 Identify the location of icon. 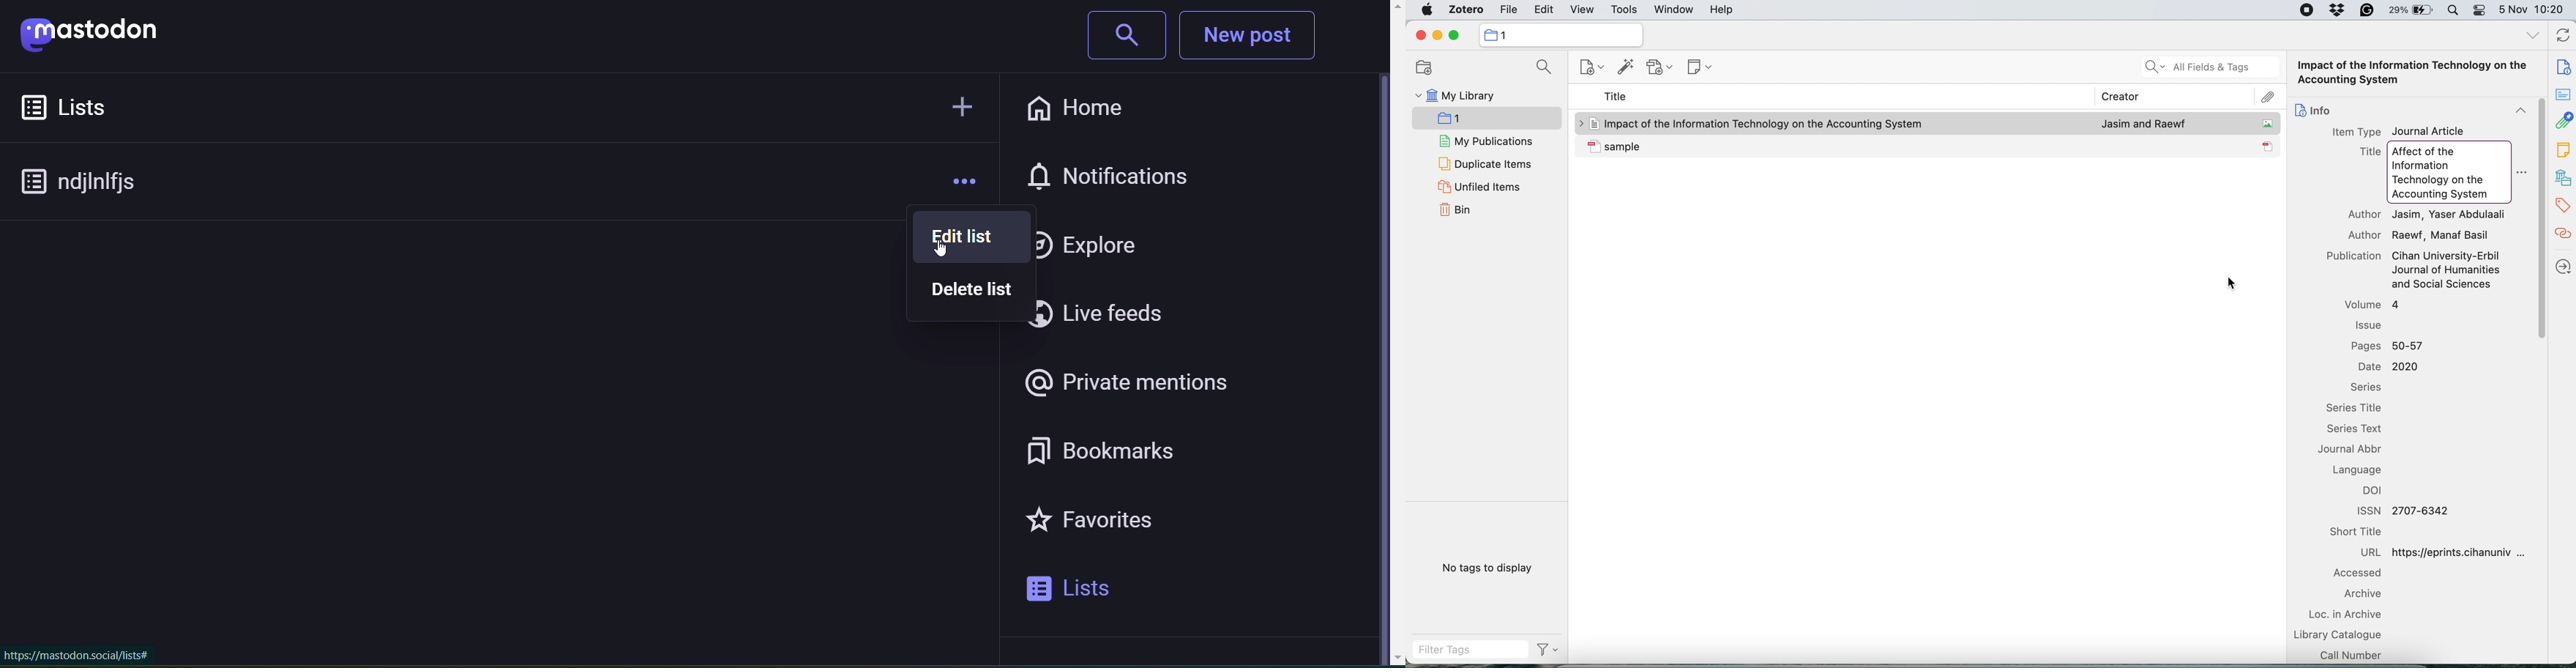
(2301, 110).